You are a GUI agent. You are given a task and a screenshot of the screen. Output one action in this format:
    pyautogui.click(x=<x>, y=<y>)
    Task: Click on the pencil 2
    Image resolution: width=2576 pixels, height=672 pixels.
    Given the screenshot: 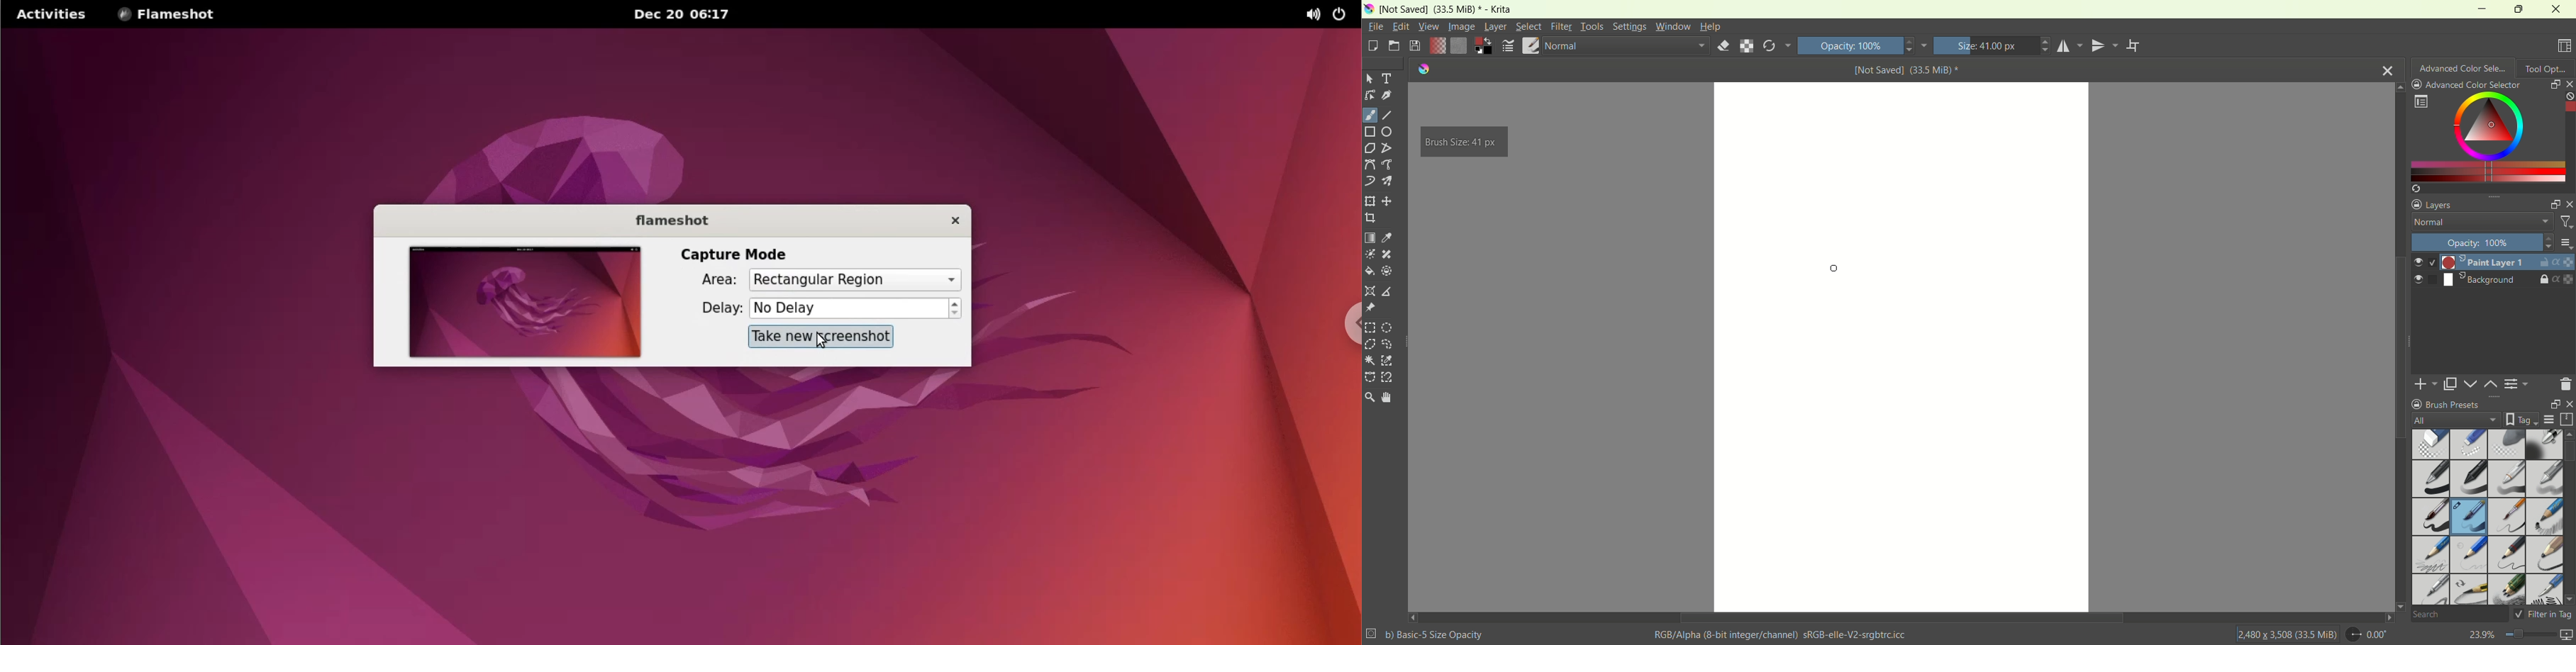 What is the action you would take?
    pyautogui.click(x=2508, y=555)
    